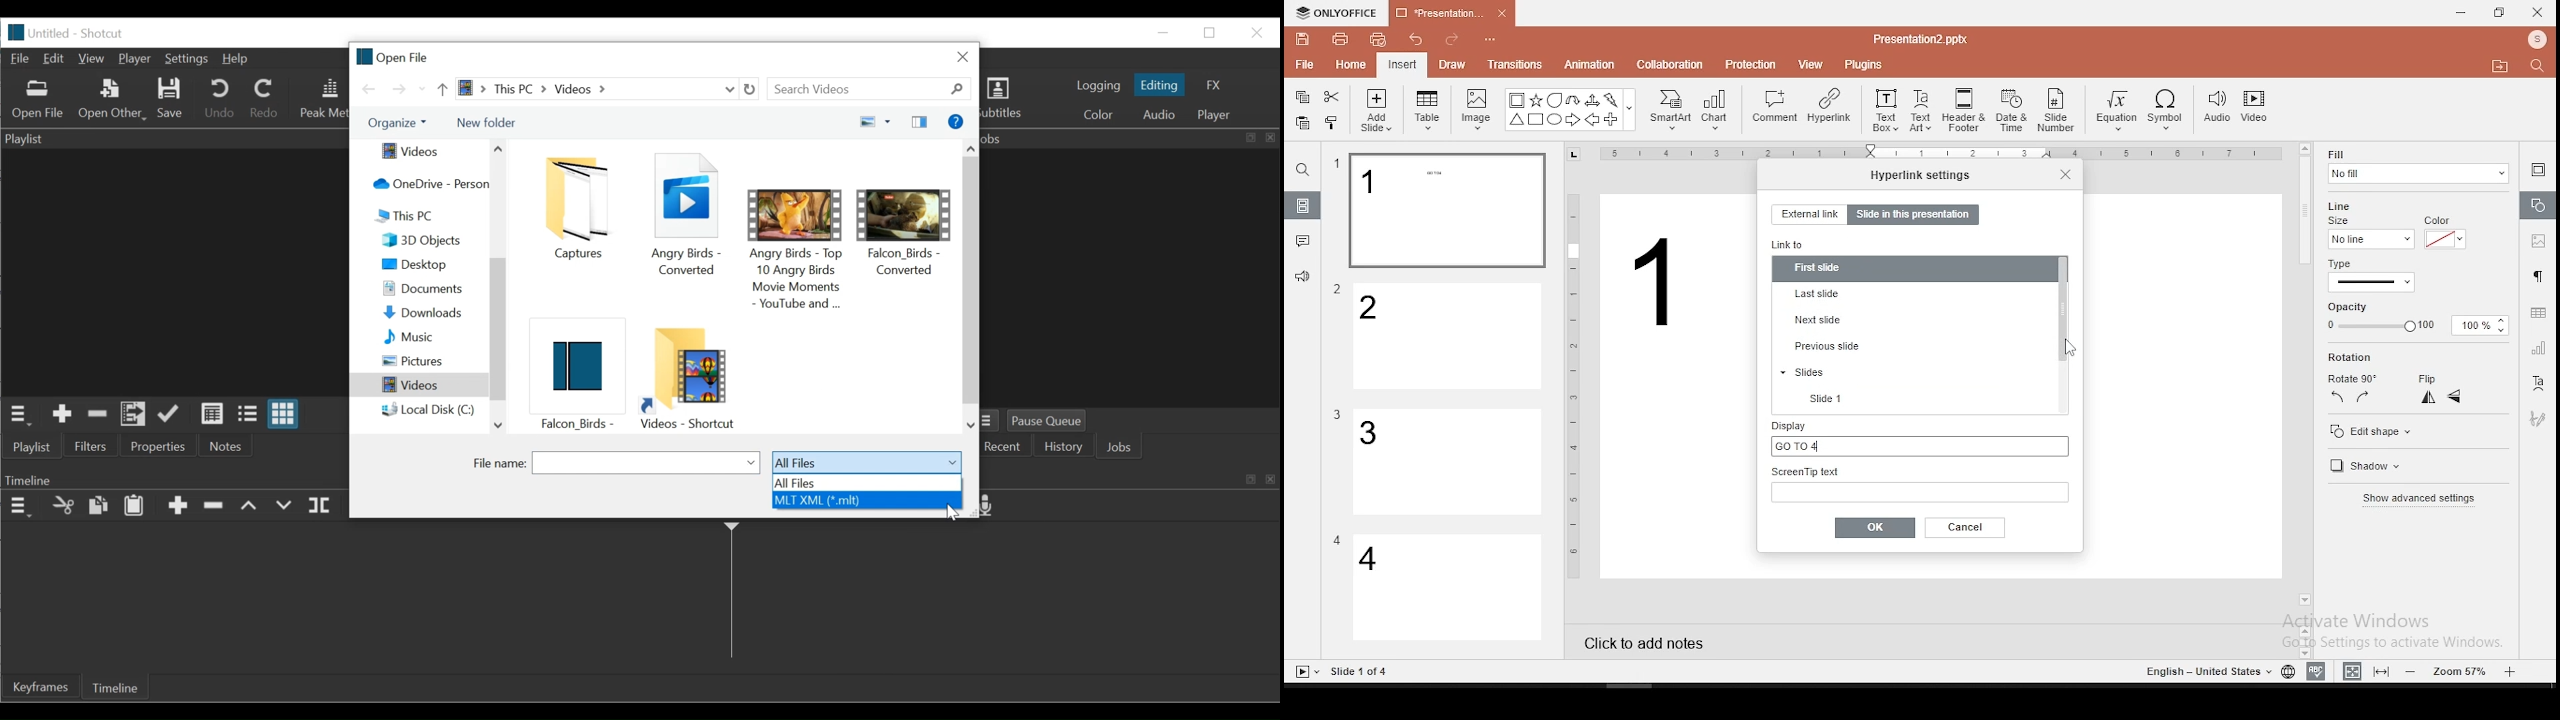  I want to click on Notes, so click(225, 445).